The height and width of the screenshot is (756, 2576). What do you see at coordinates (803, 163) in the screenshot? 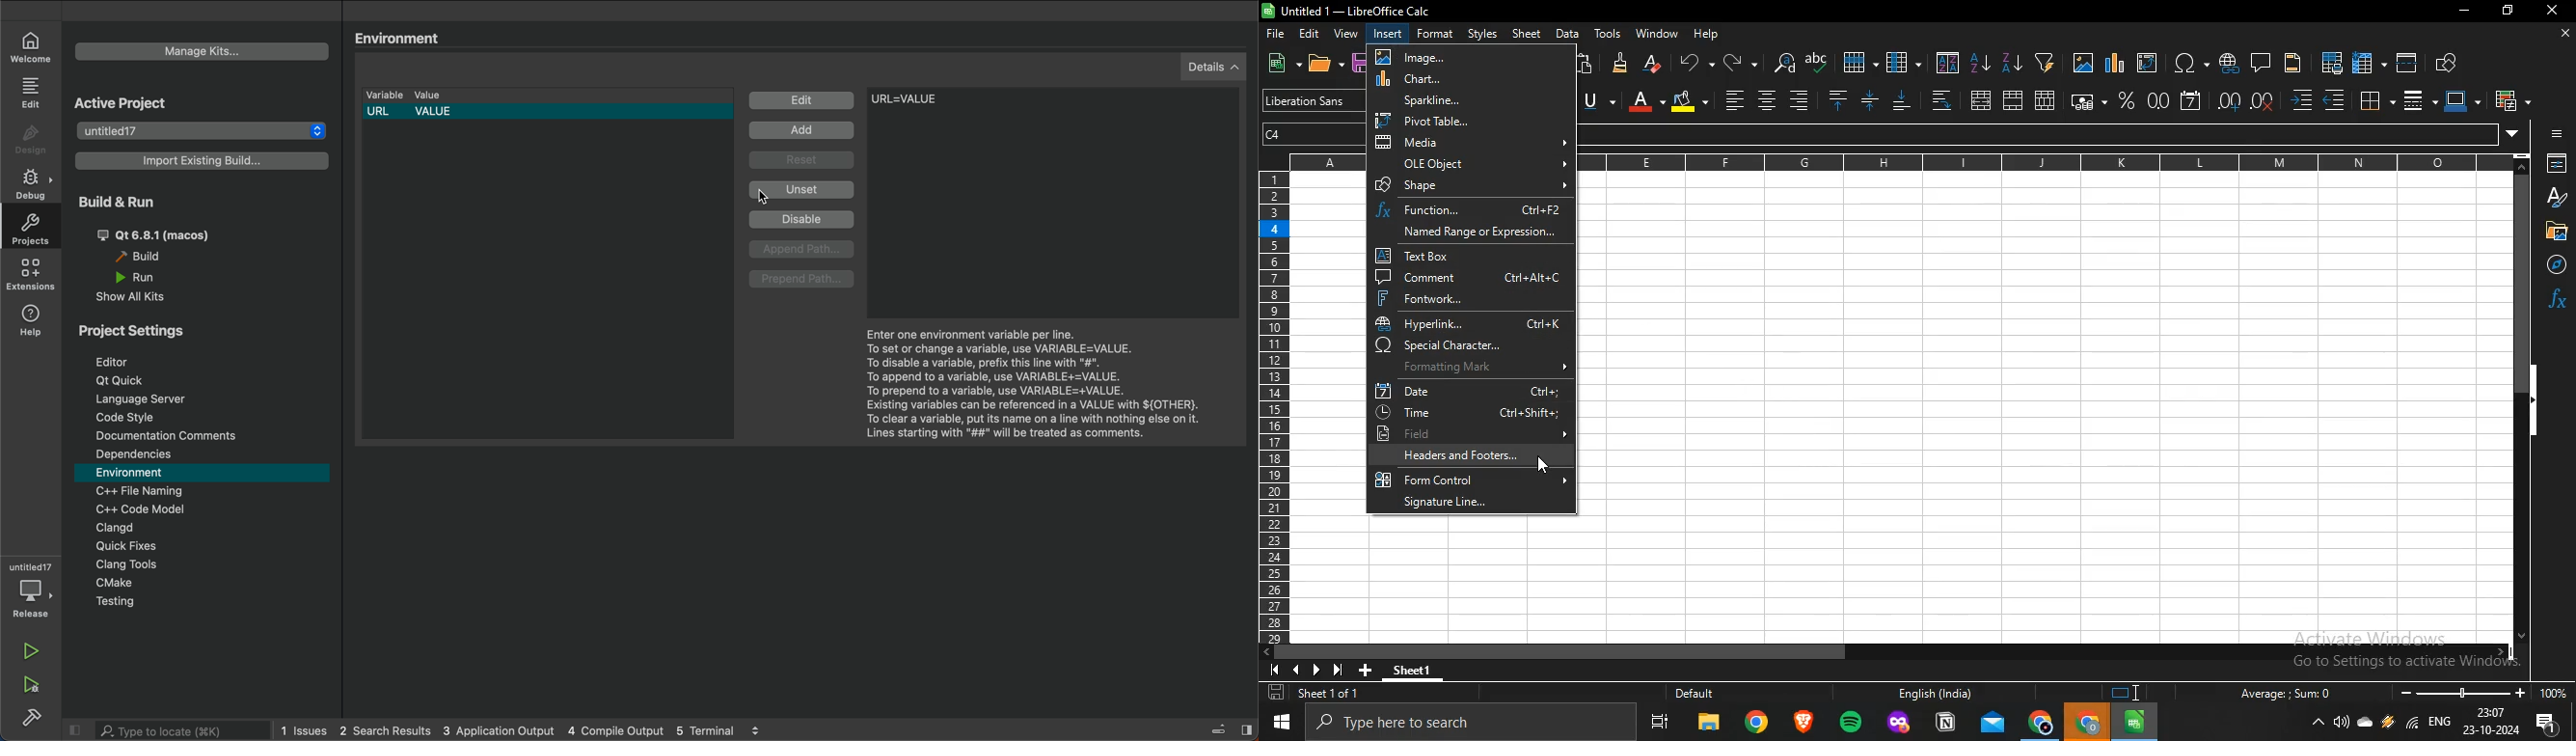
I see `reset` at bounding box center [803, 163].